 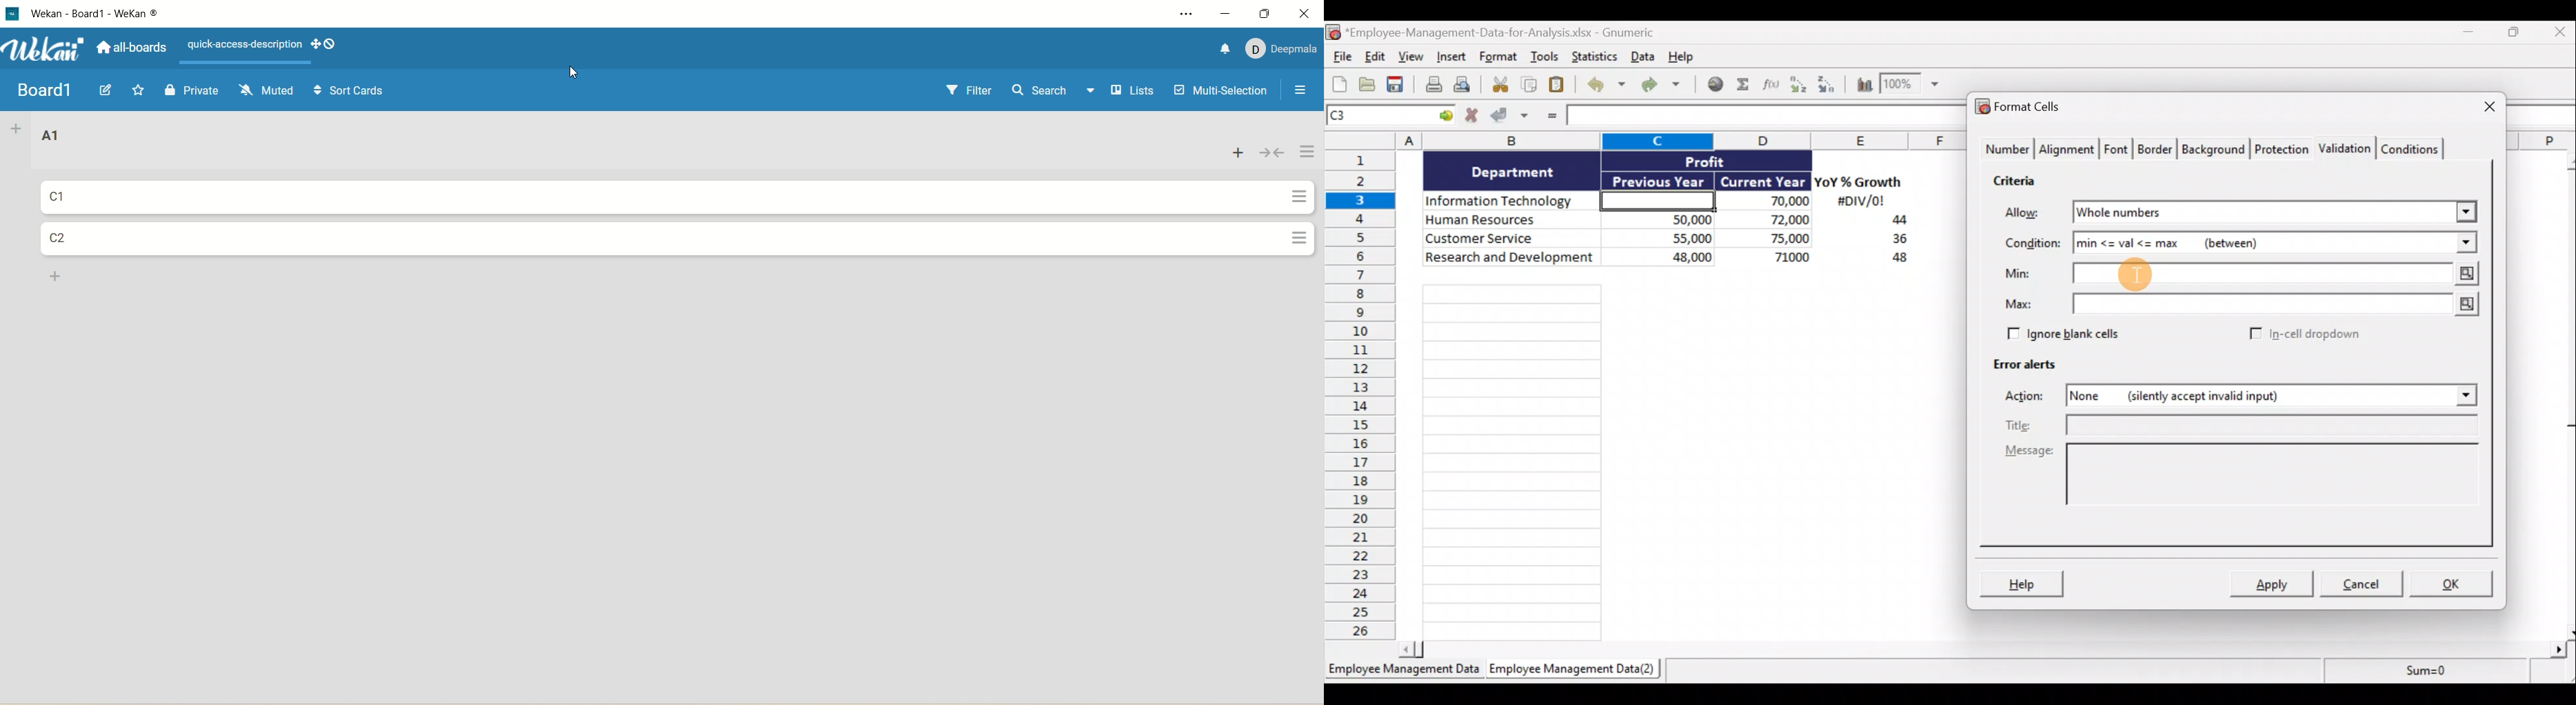 I want to click on list, so click(x=48, y=136).